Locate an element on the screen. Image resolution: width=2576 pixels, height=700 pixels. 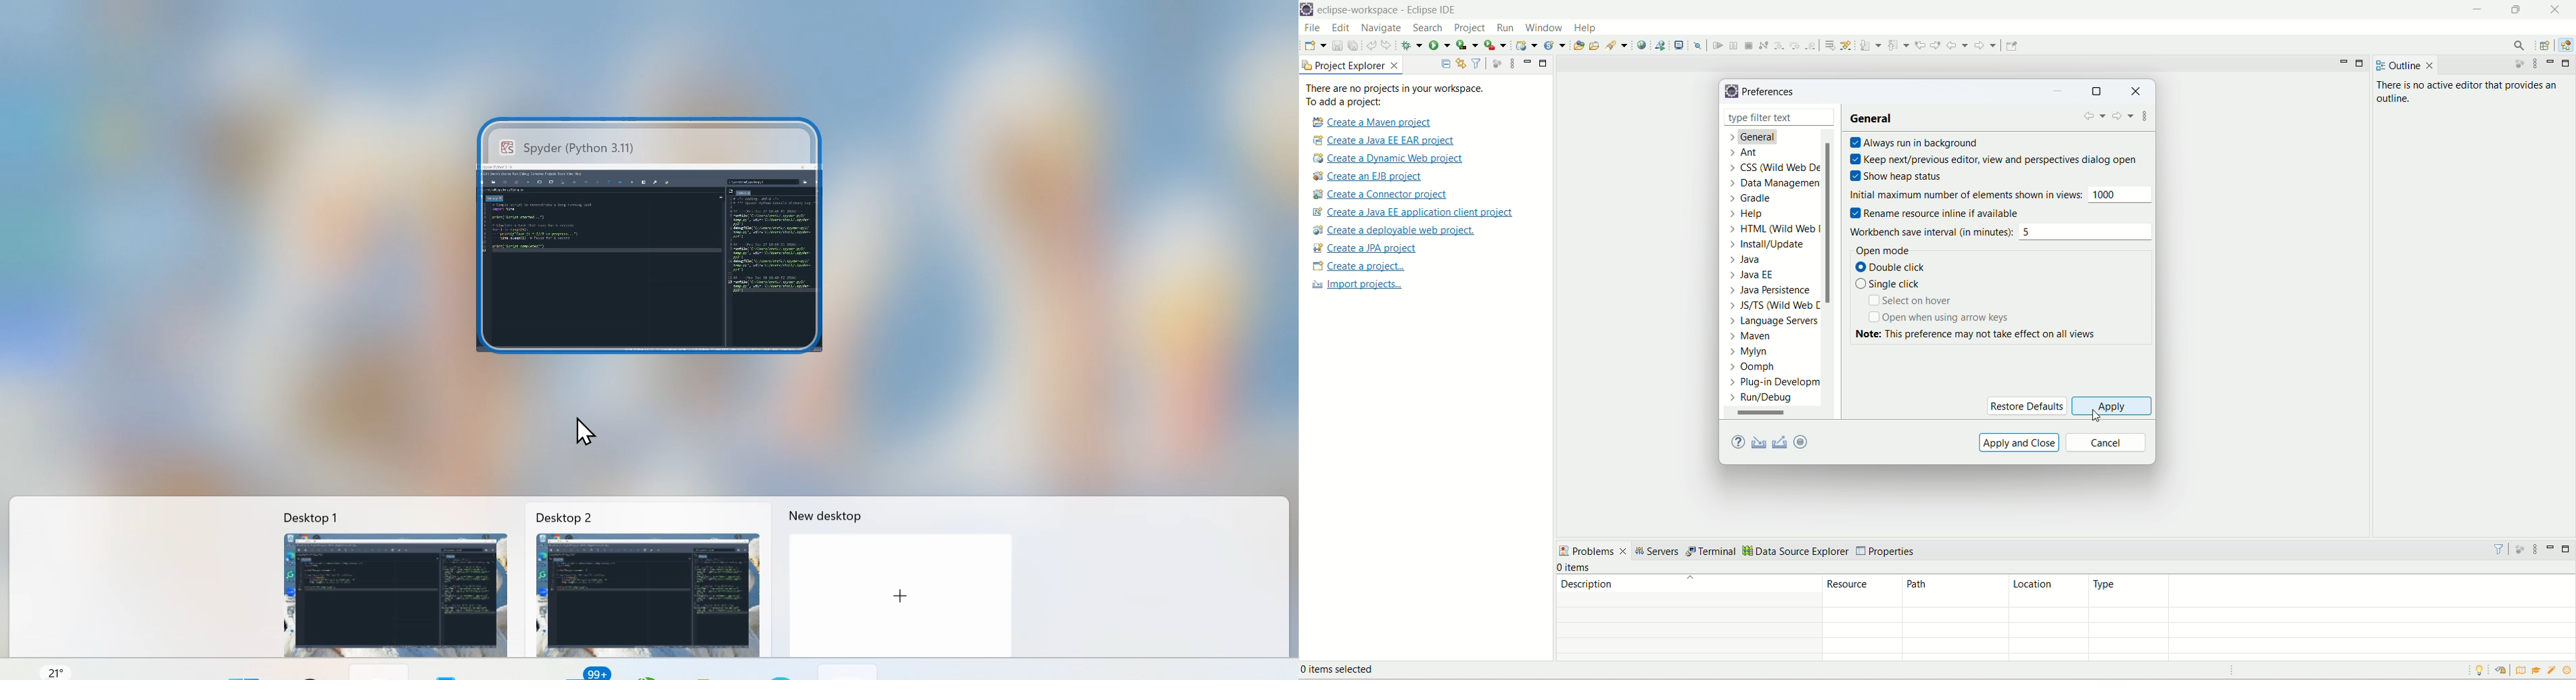
launch web service is located at coordinates (1660, 45).